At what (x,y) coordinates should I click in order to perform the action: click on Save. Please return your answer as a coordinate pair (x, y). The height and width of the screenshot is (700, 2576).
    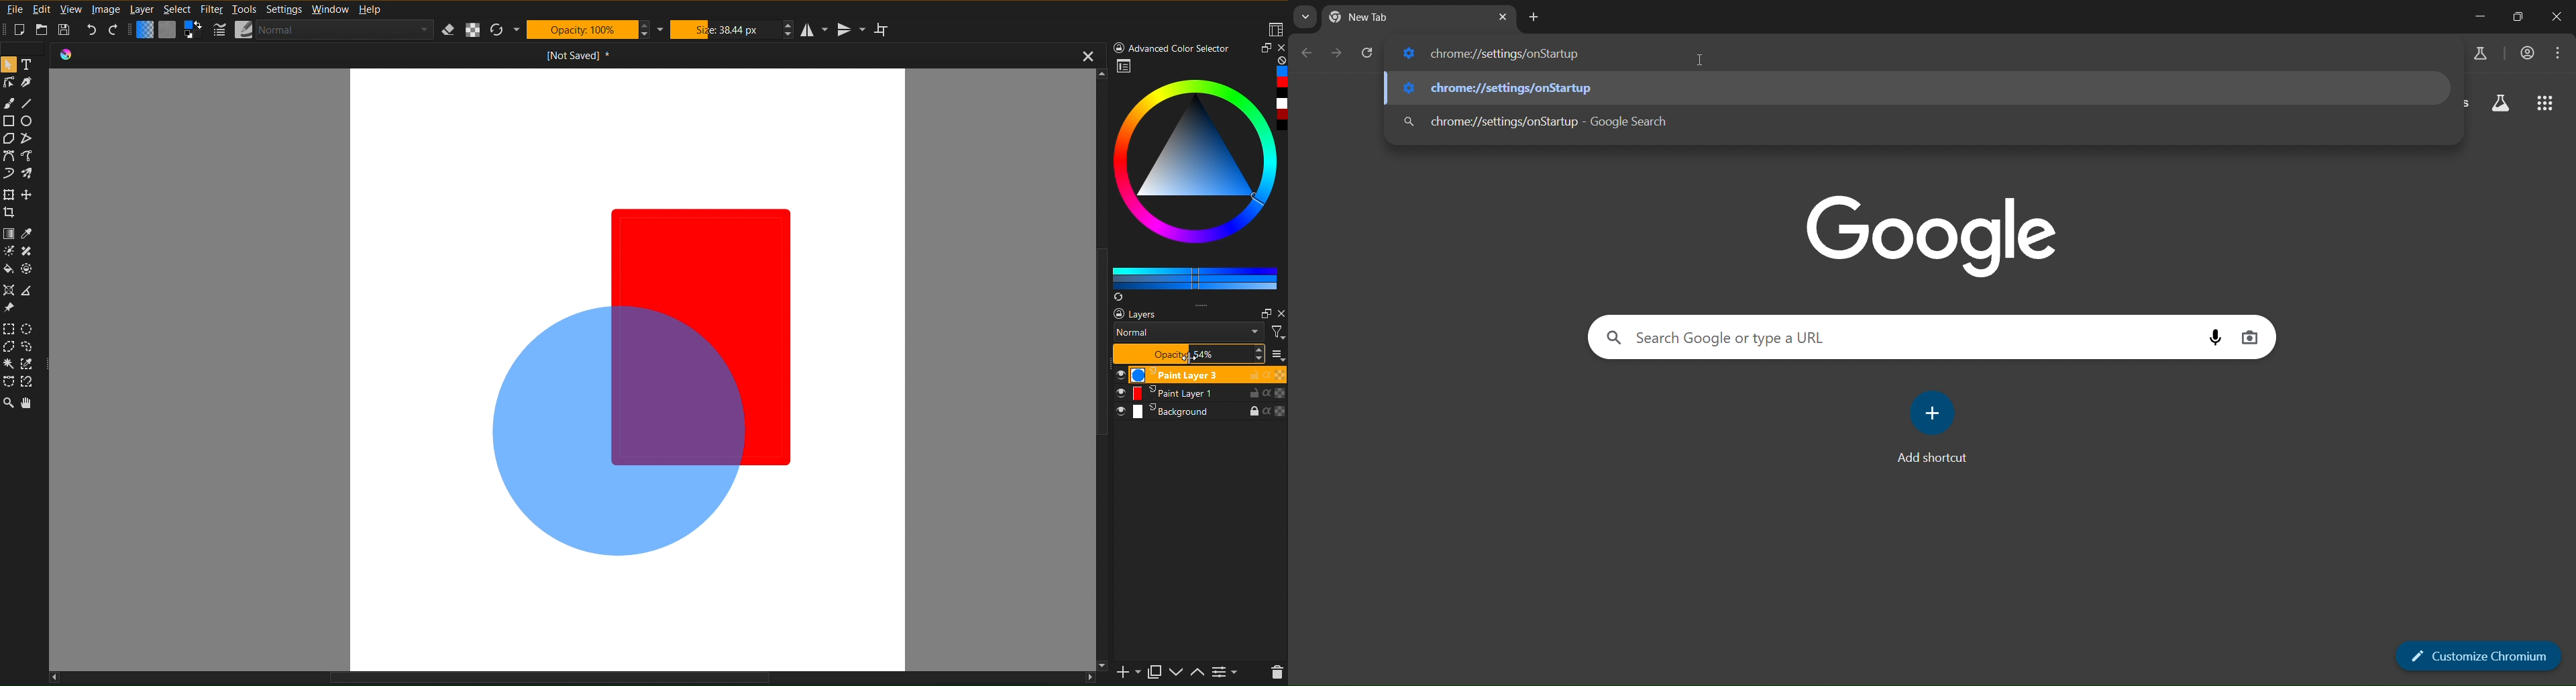
    Looking at the image, I should click on (64, 30).